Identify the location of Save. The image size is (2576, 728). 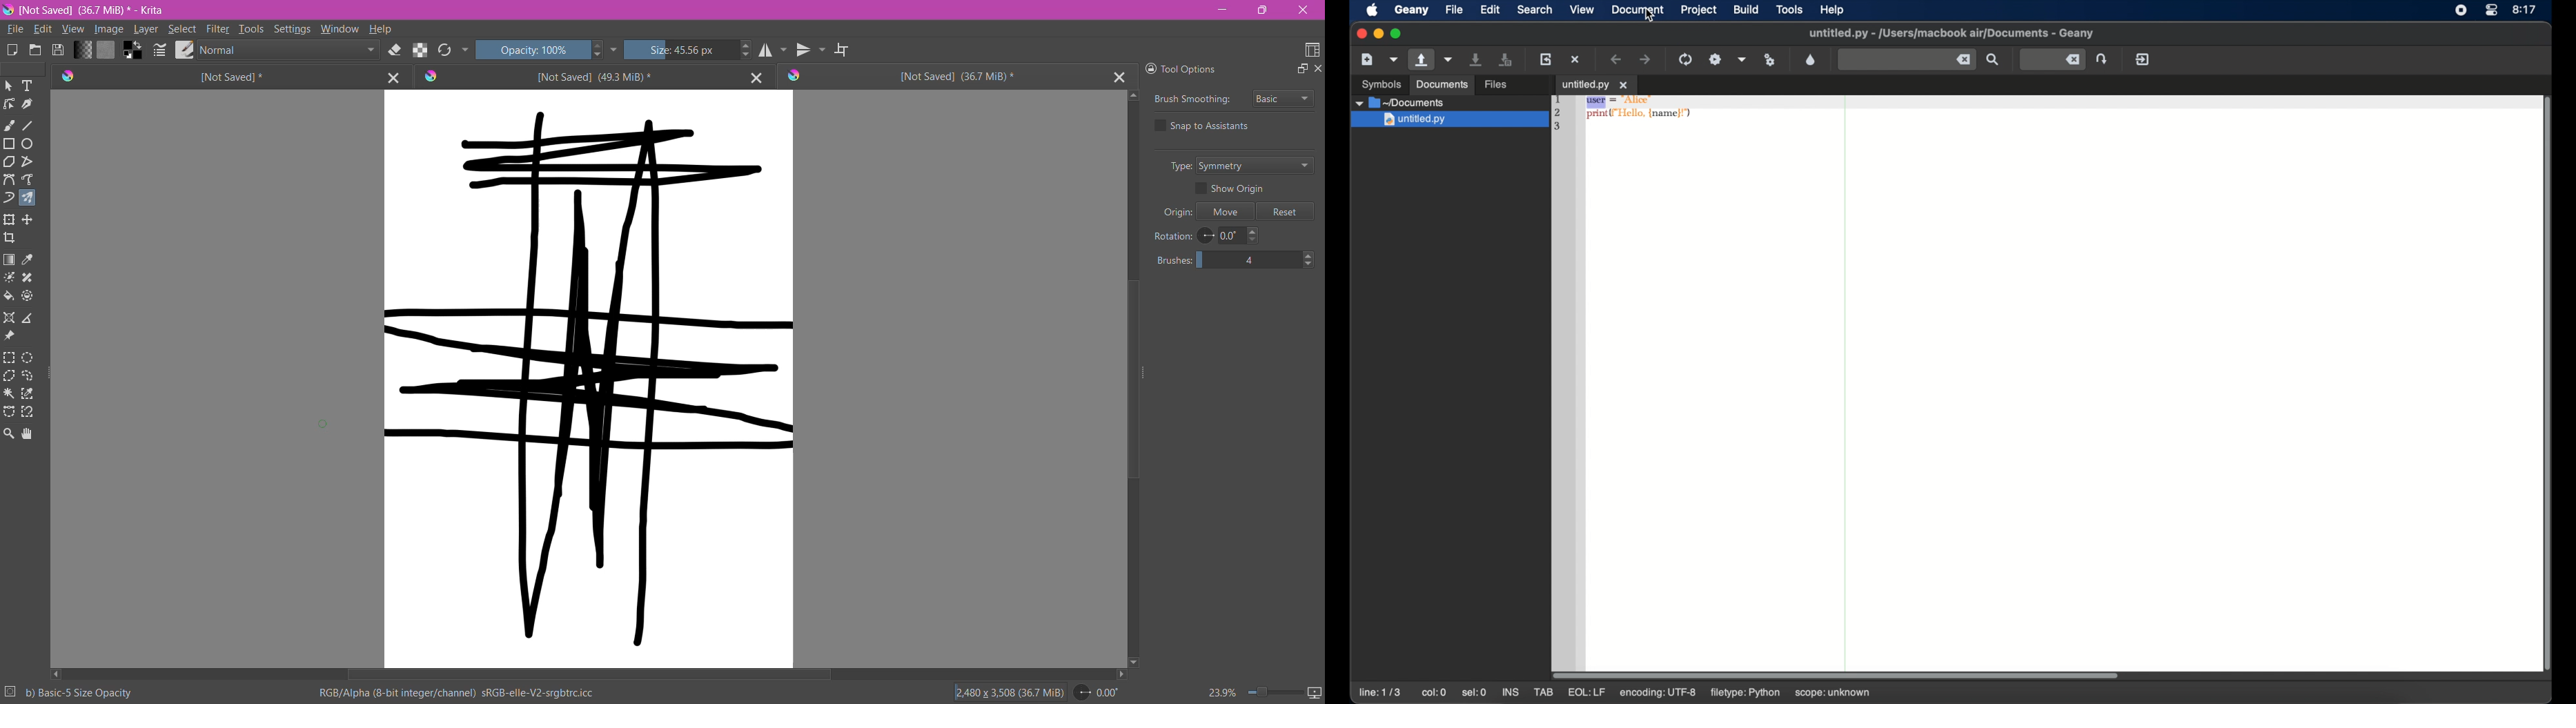
(59, 51).